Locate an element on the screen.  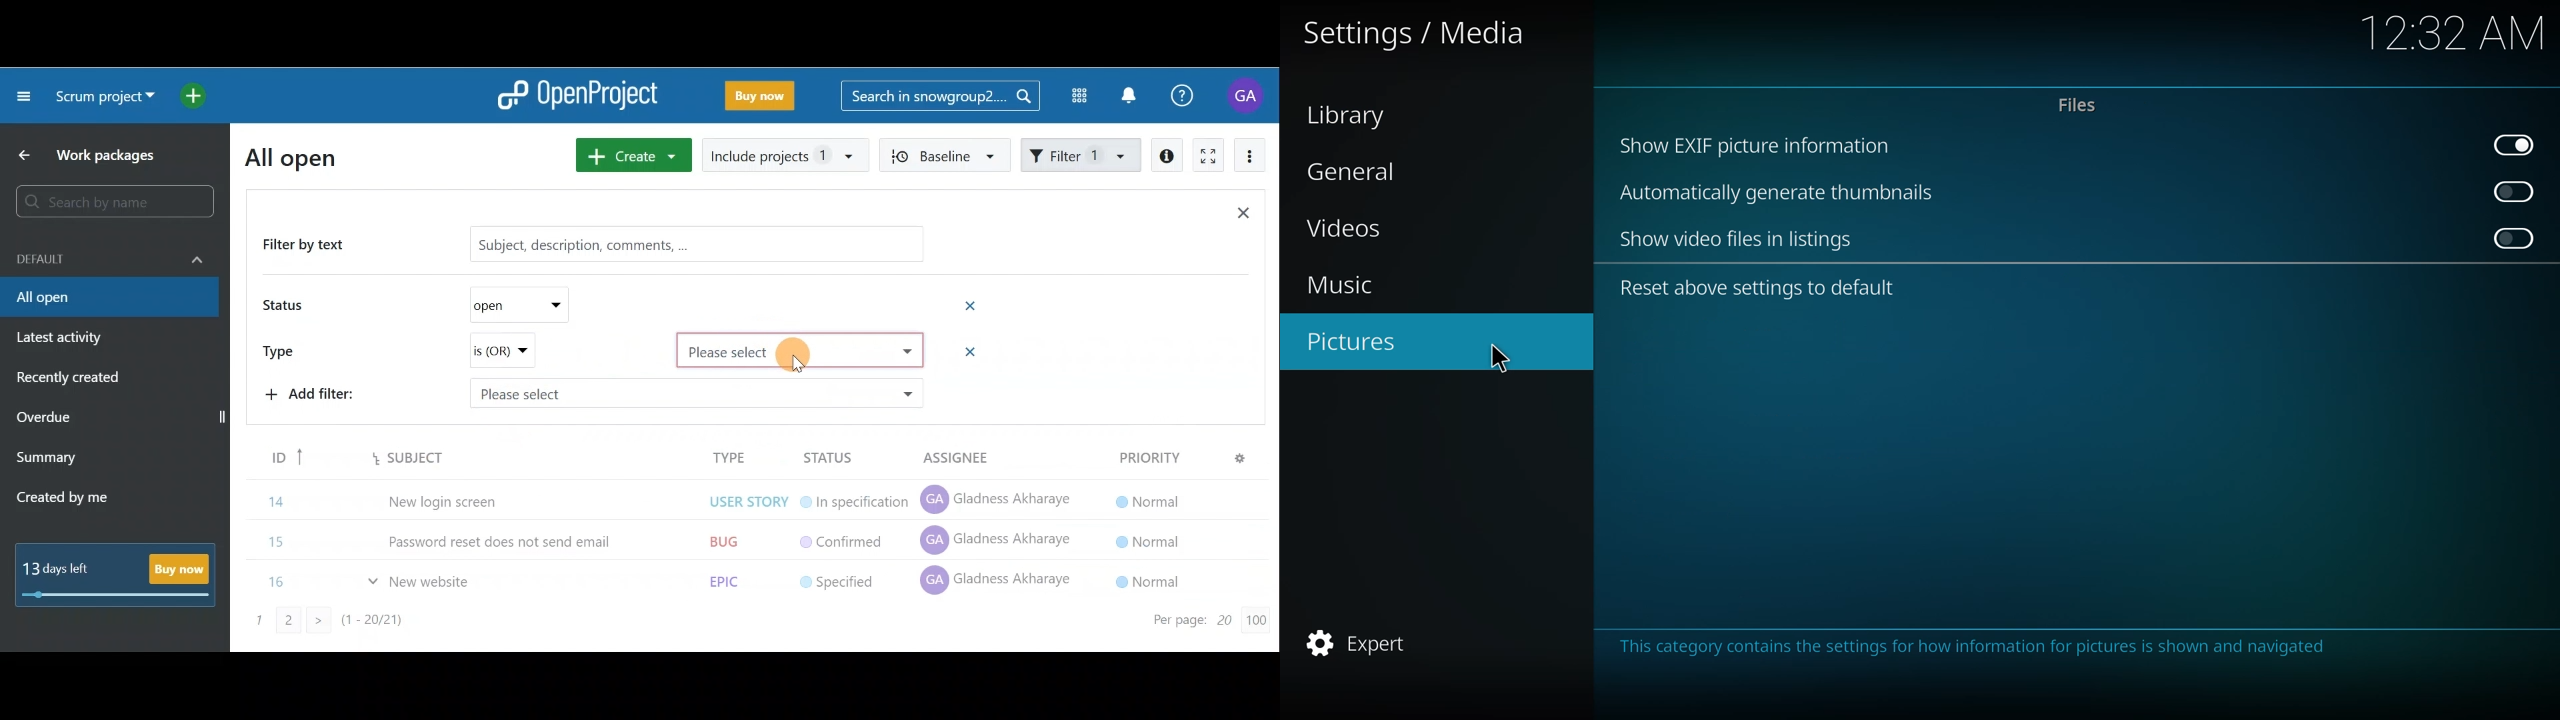
settings media is located at coordinates (1417, 33).